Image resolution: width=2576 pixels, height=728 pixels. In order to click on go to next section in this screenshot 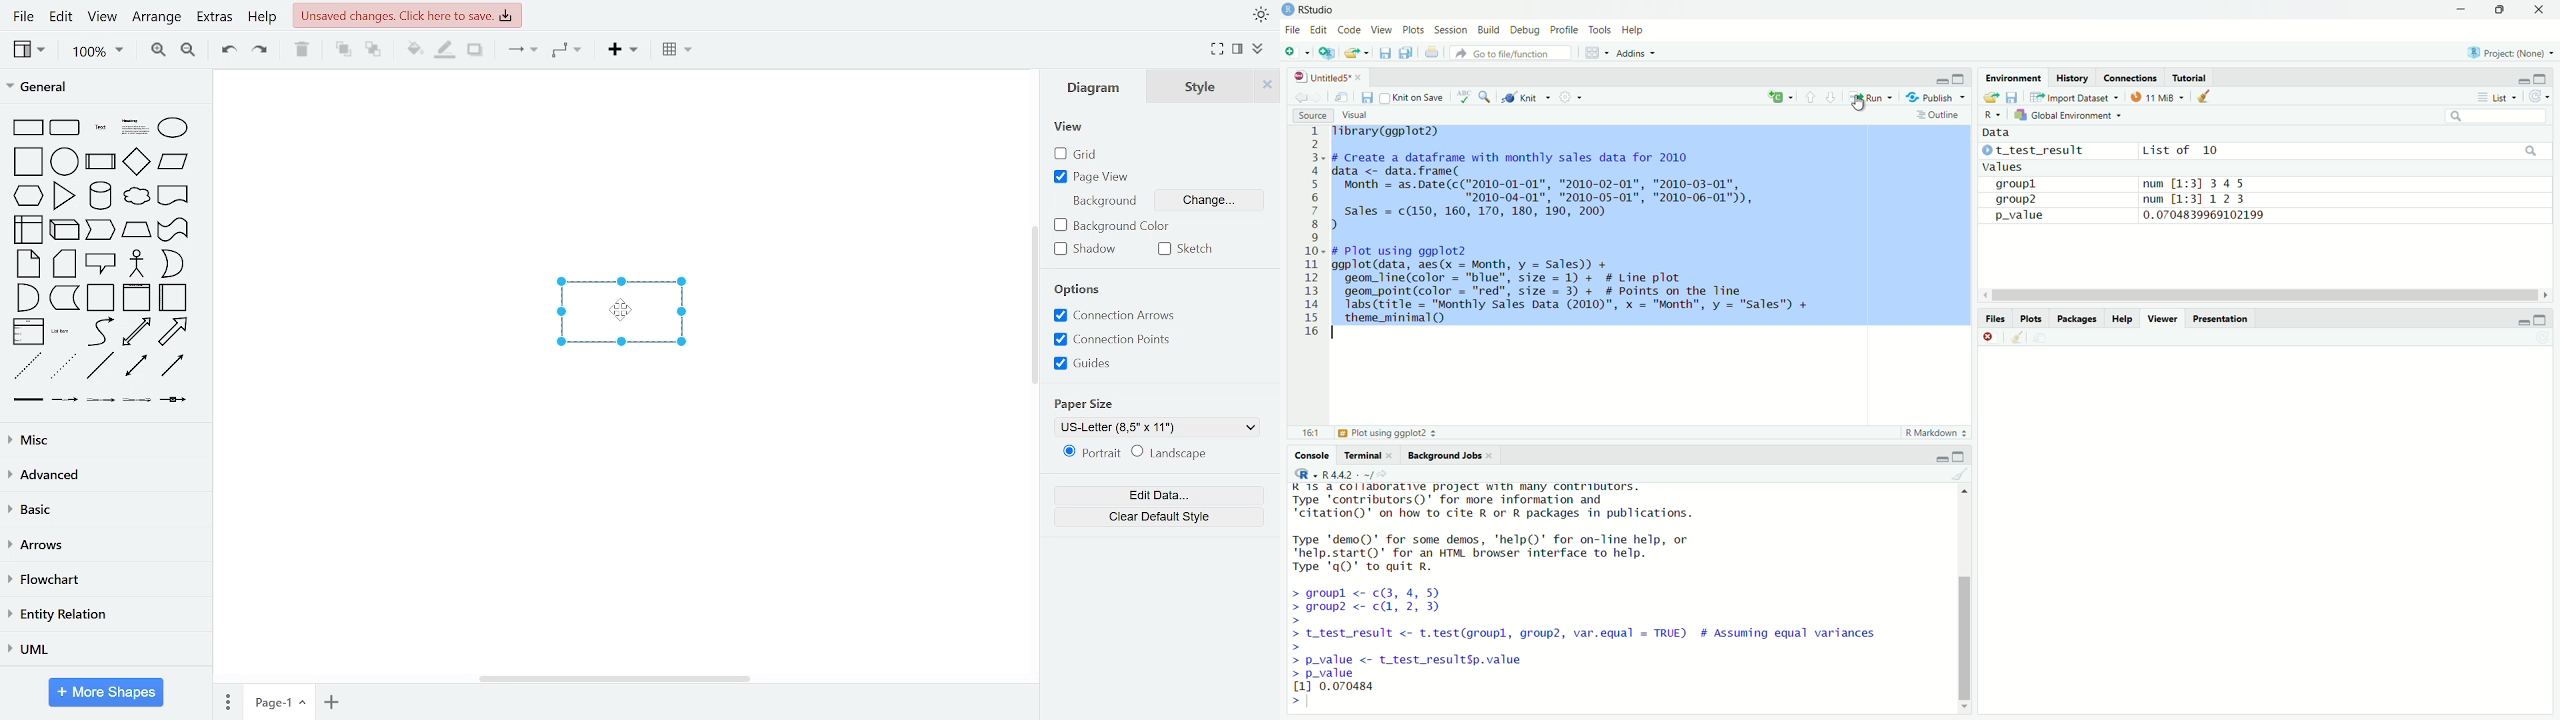, I will do `click(1831, 98)`.